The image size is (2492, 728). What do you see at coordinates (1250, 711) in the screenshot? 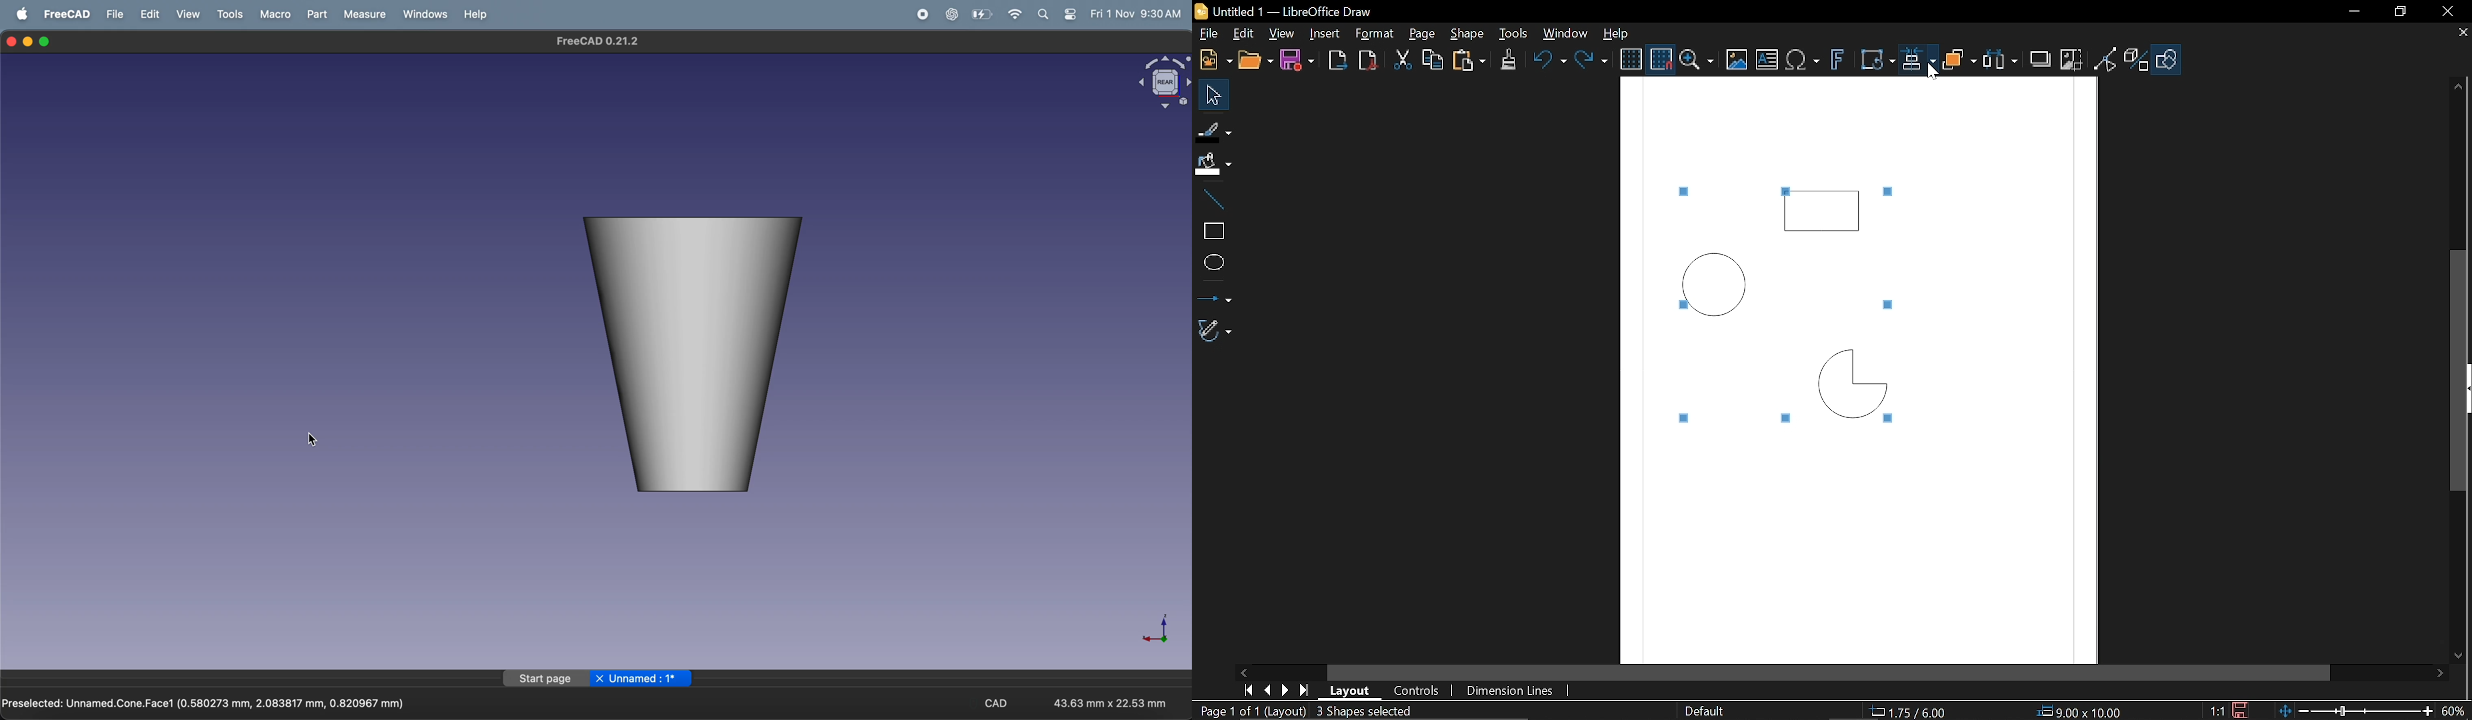
I see `Page 1 of 1 (Layout)` at bounding box center [1250, 711].